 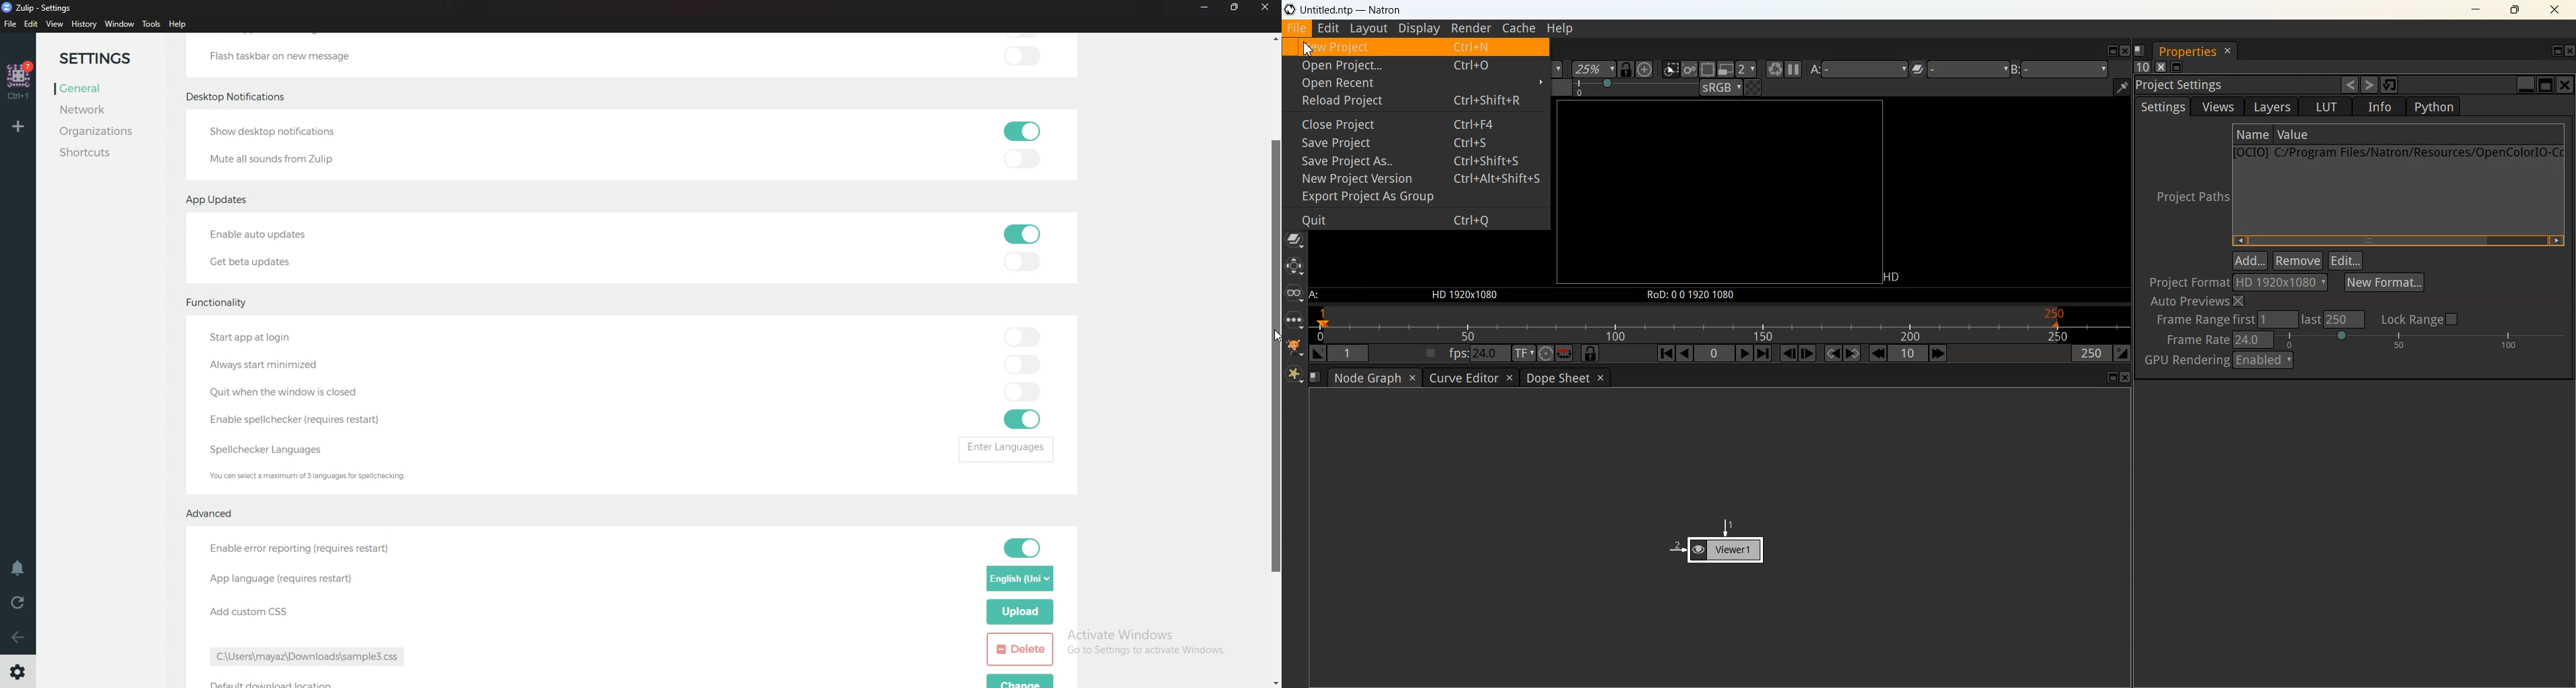 What do you see at coordinates (19, 81) in the screenshot?
I see `home` at bounding box center [19, 81].